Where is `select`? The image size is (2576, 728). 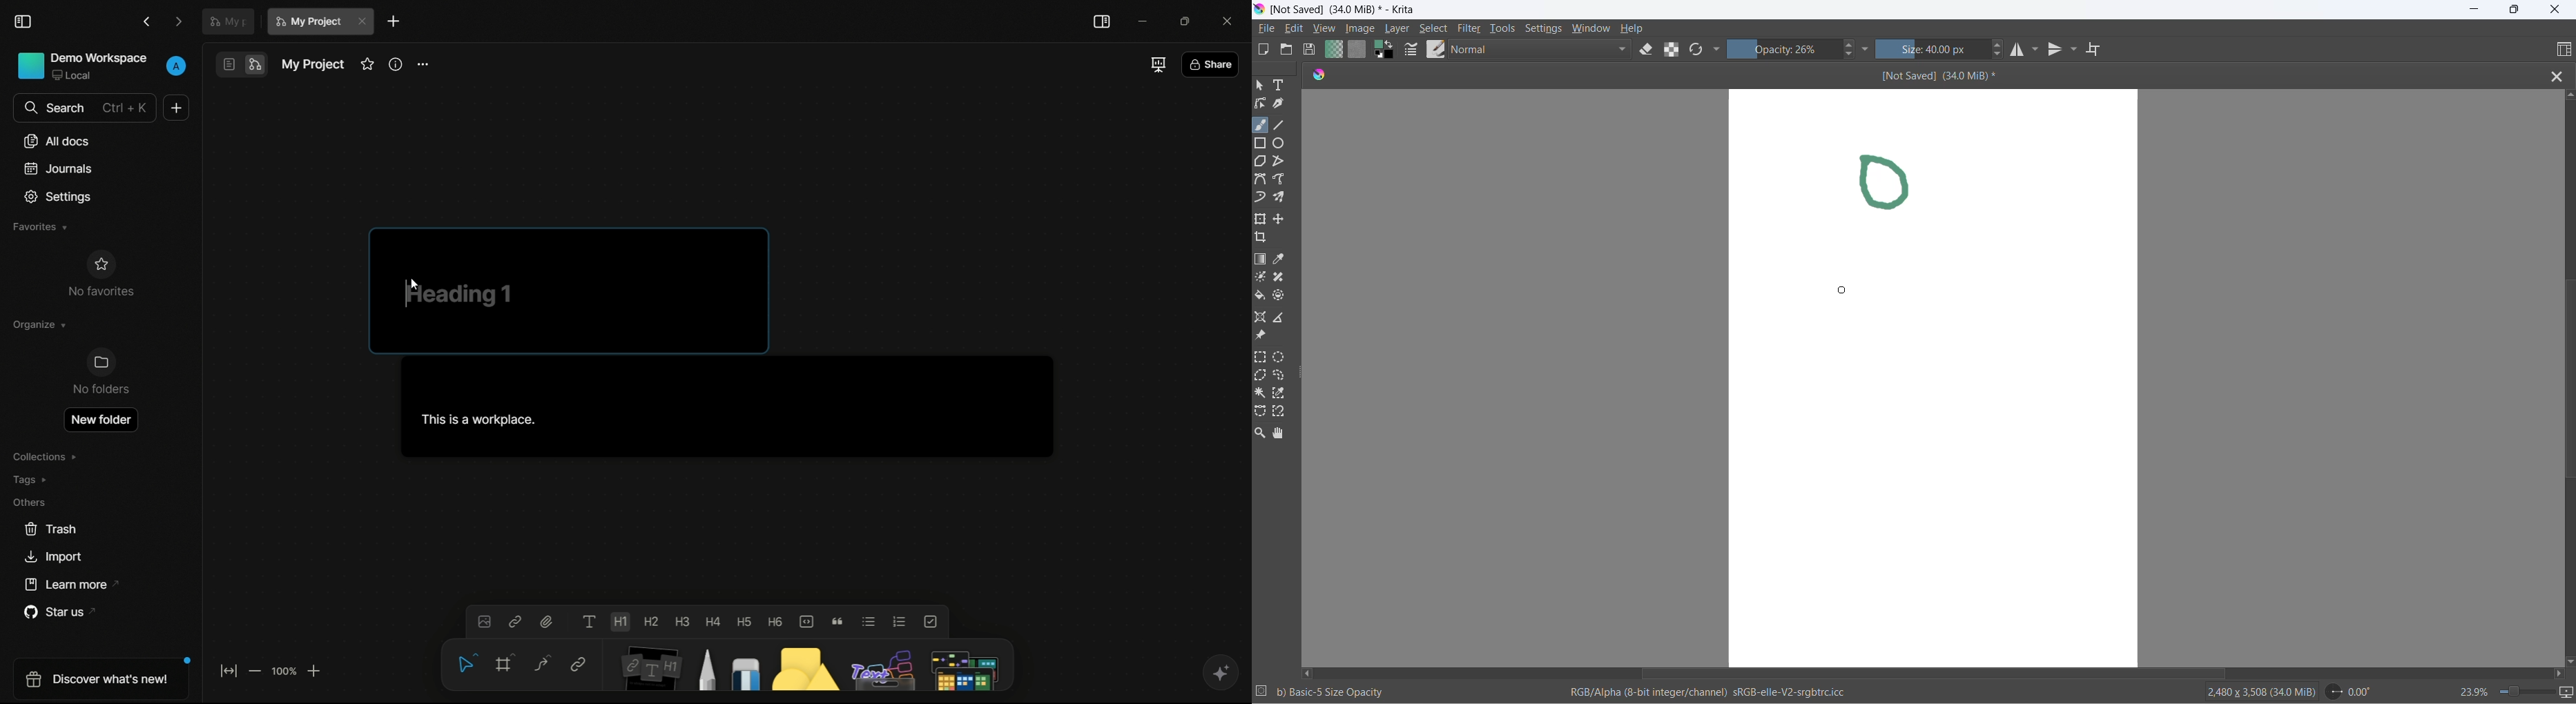 select is located at coordinates (1435, 28).